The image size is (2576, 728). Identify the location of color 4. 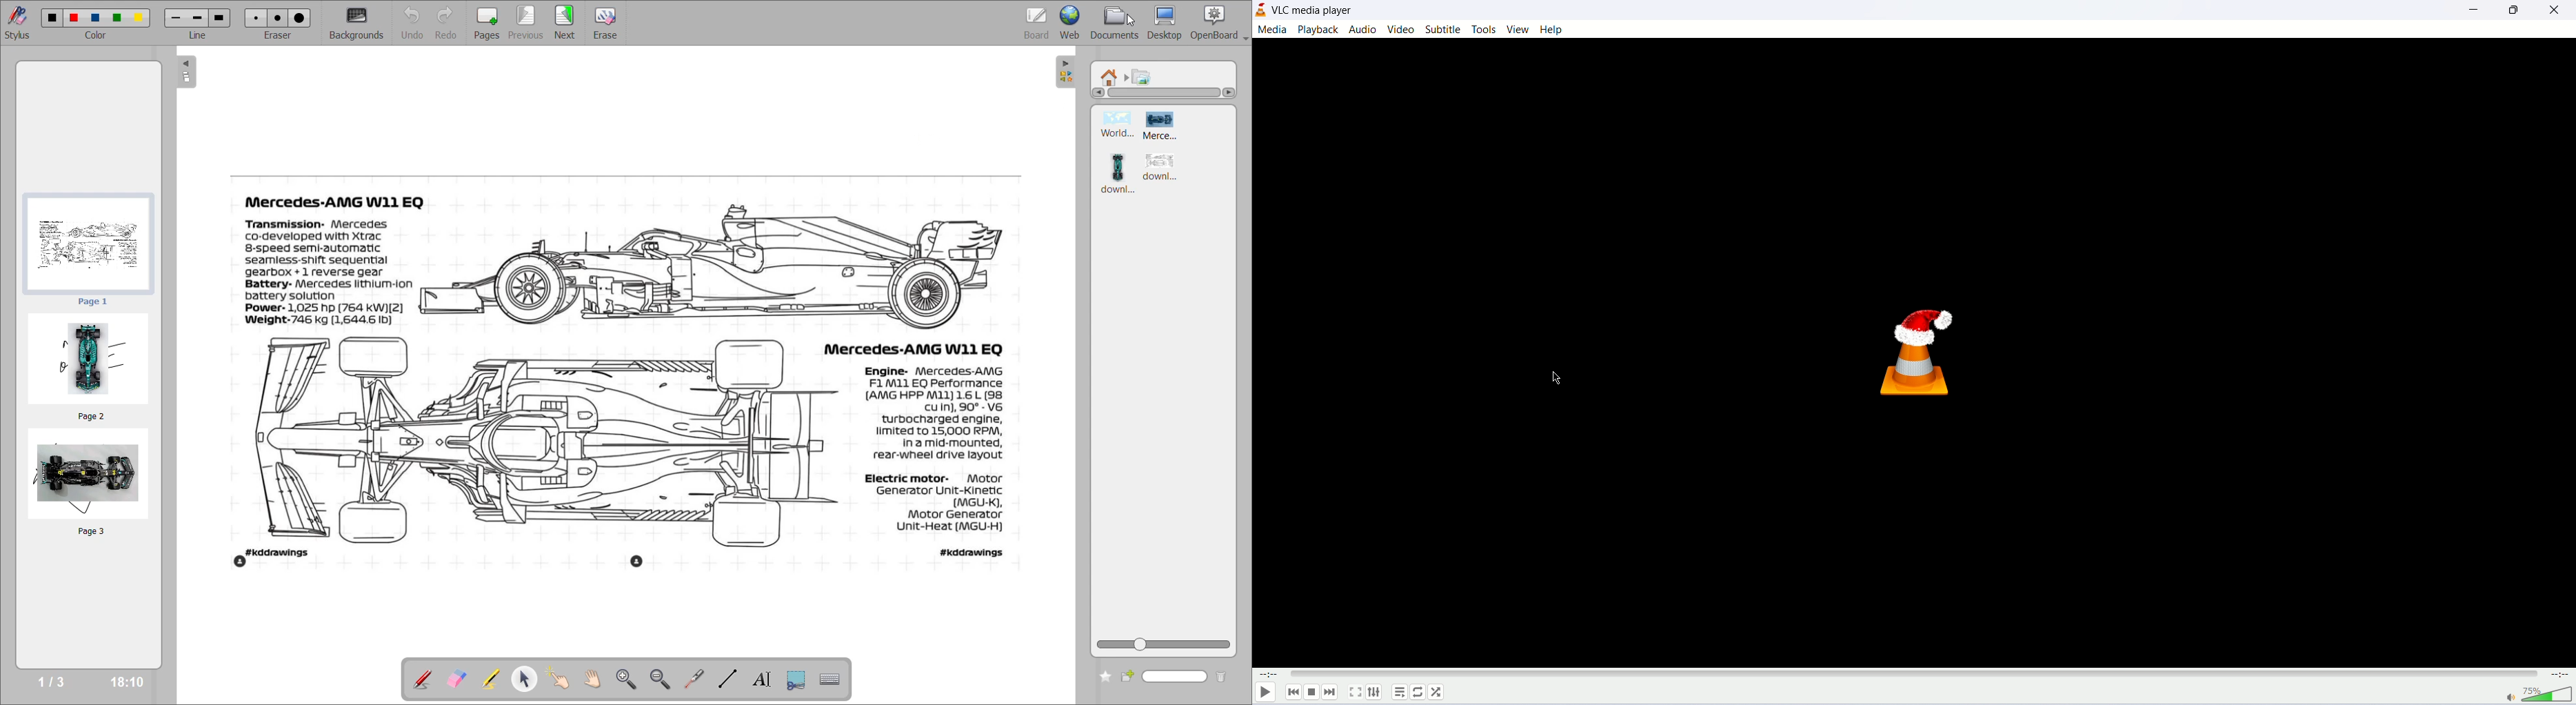
(117, 18).